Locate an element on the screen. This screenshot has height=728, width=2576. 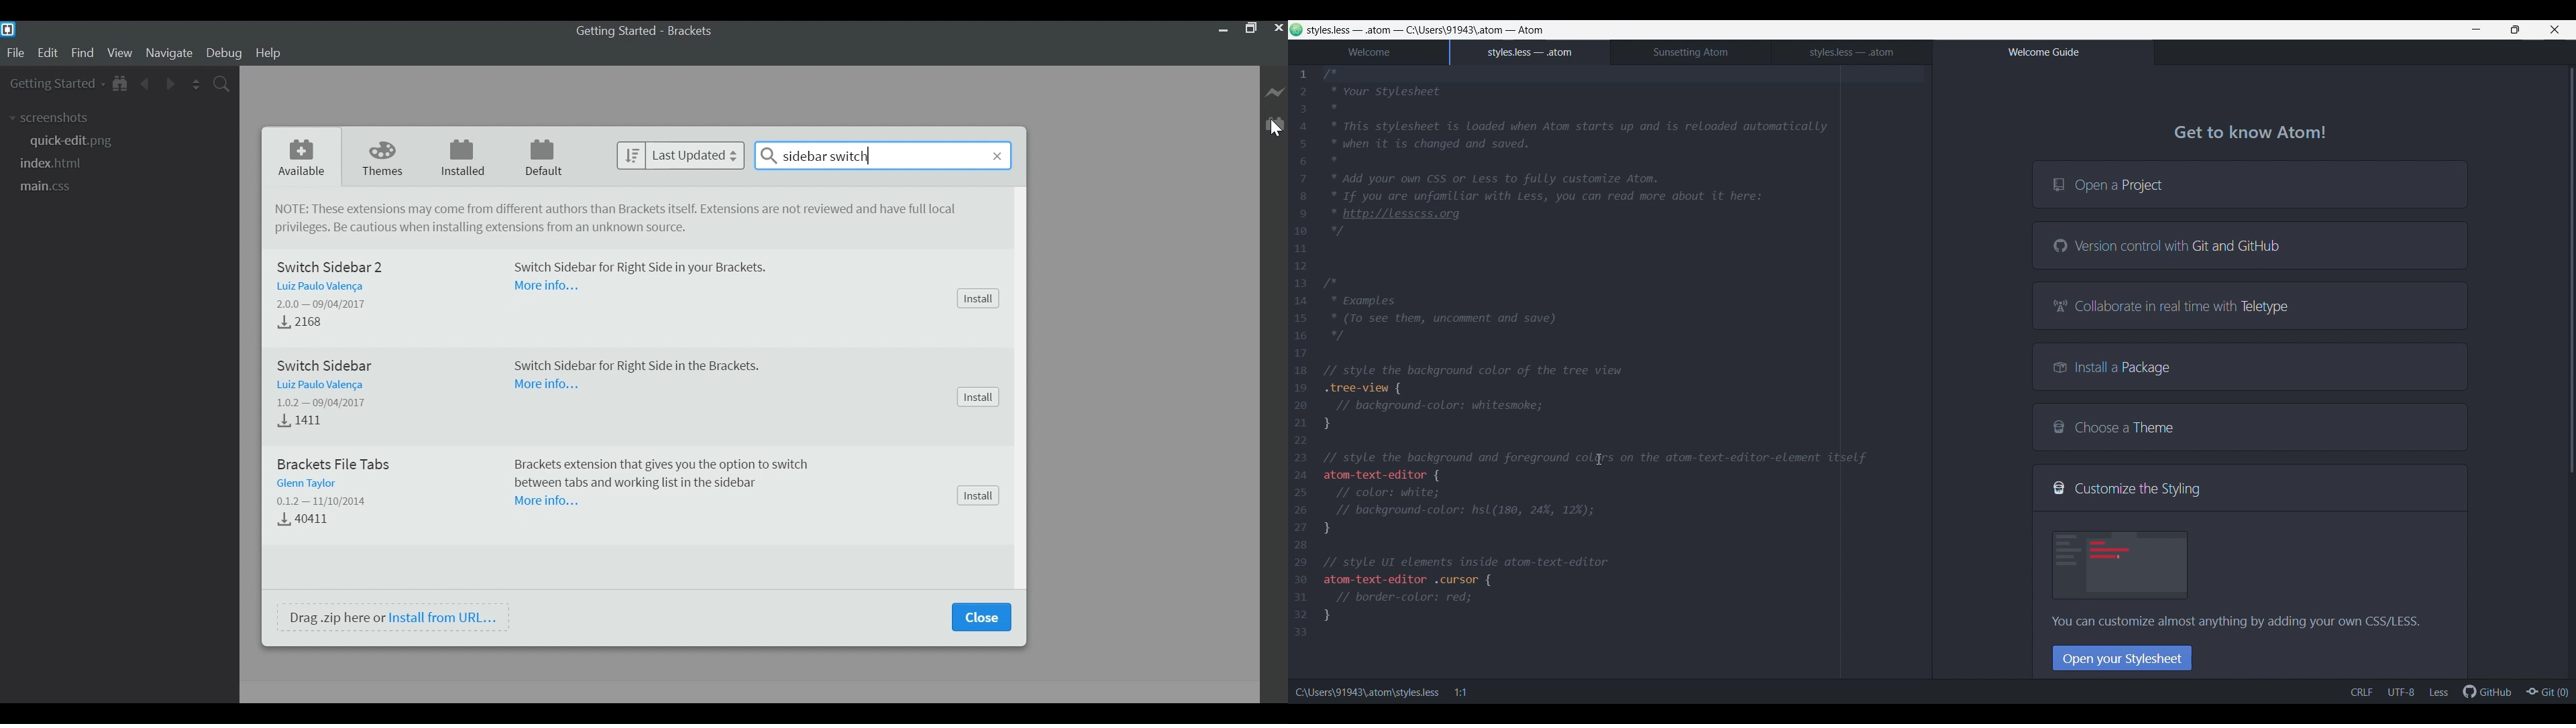
Brackets extension tat gives you the option to switch between tabs and working list in the sidebar is located at coordinates (663, 474).